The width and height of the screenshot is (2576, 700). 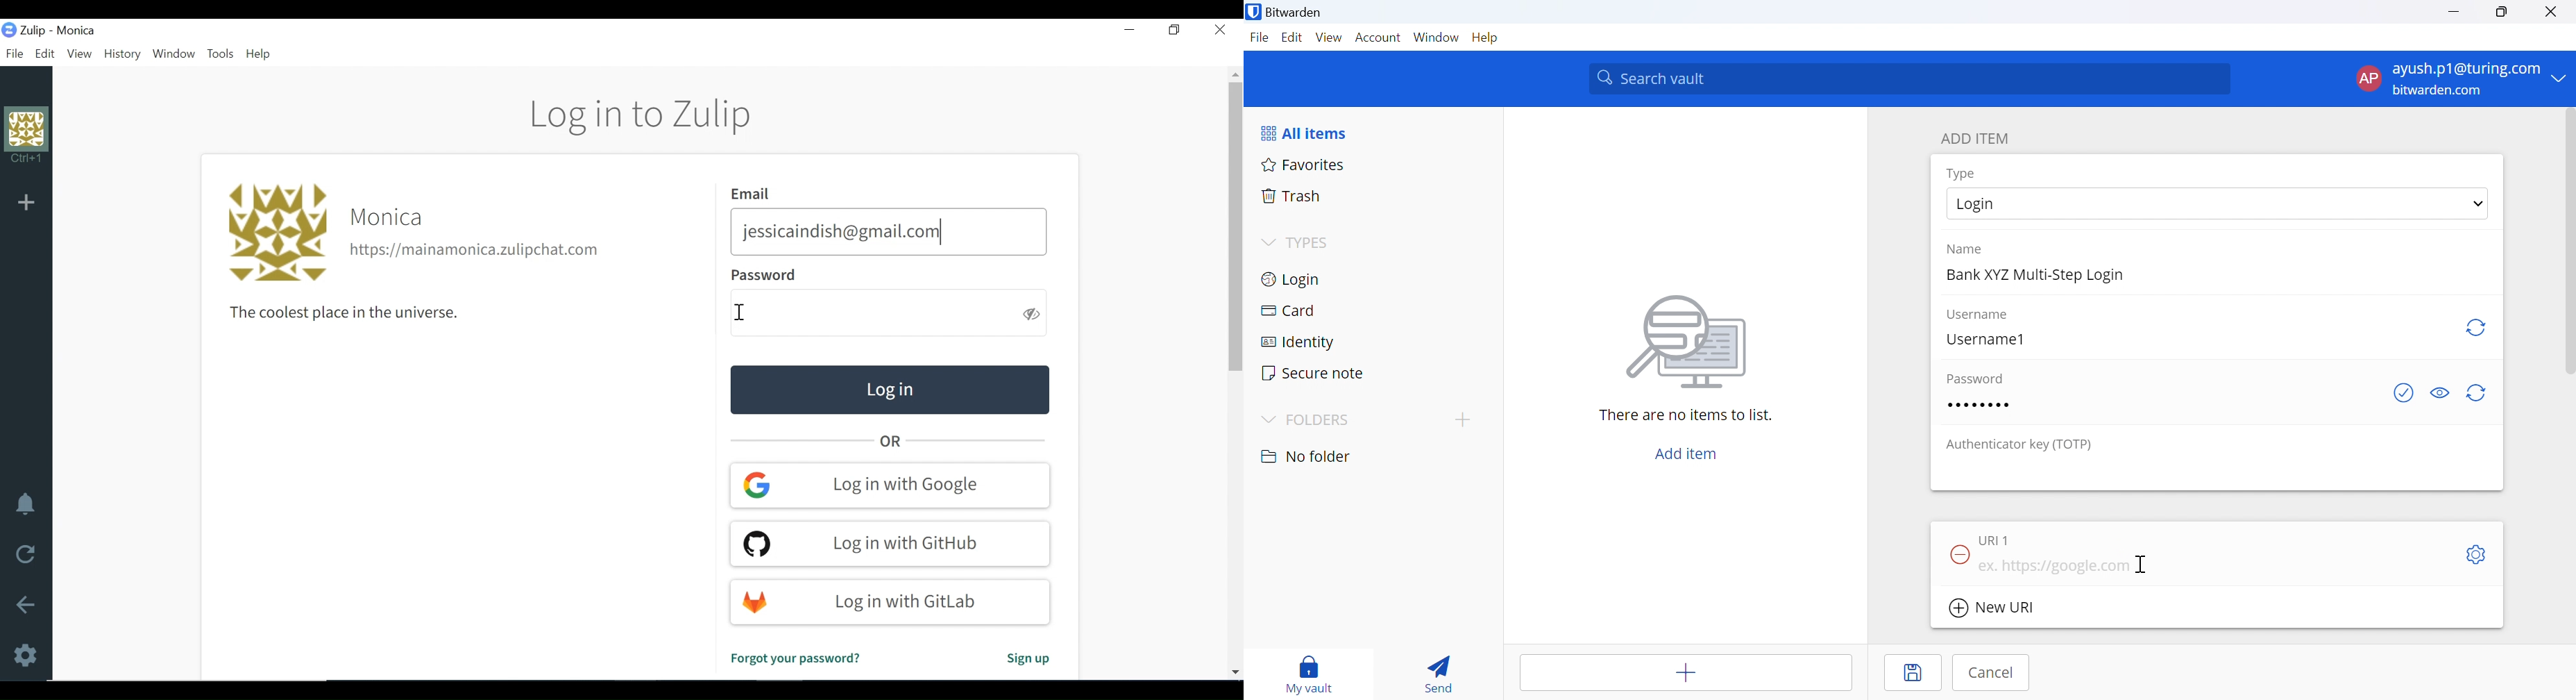 What do you see at coordinates (2475, 205) in the screenshot?
I see `Drop Down` at bounding box center [2475, 205].